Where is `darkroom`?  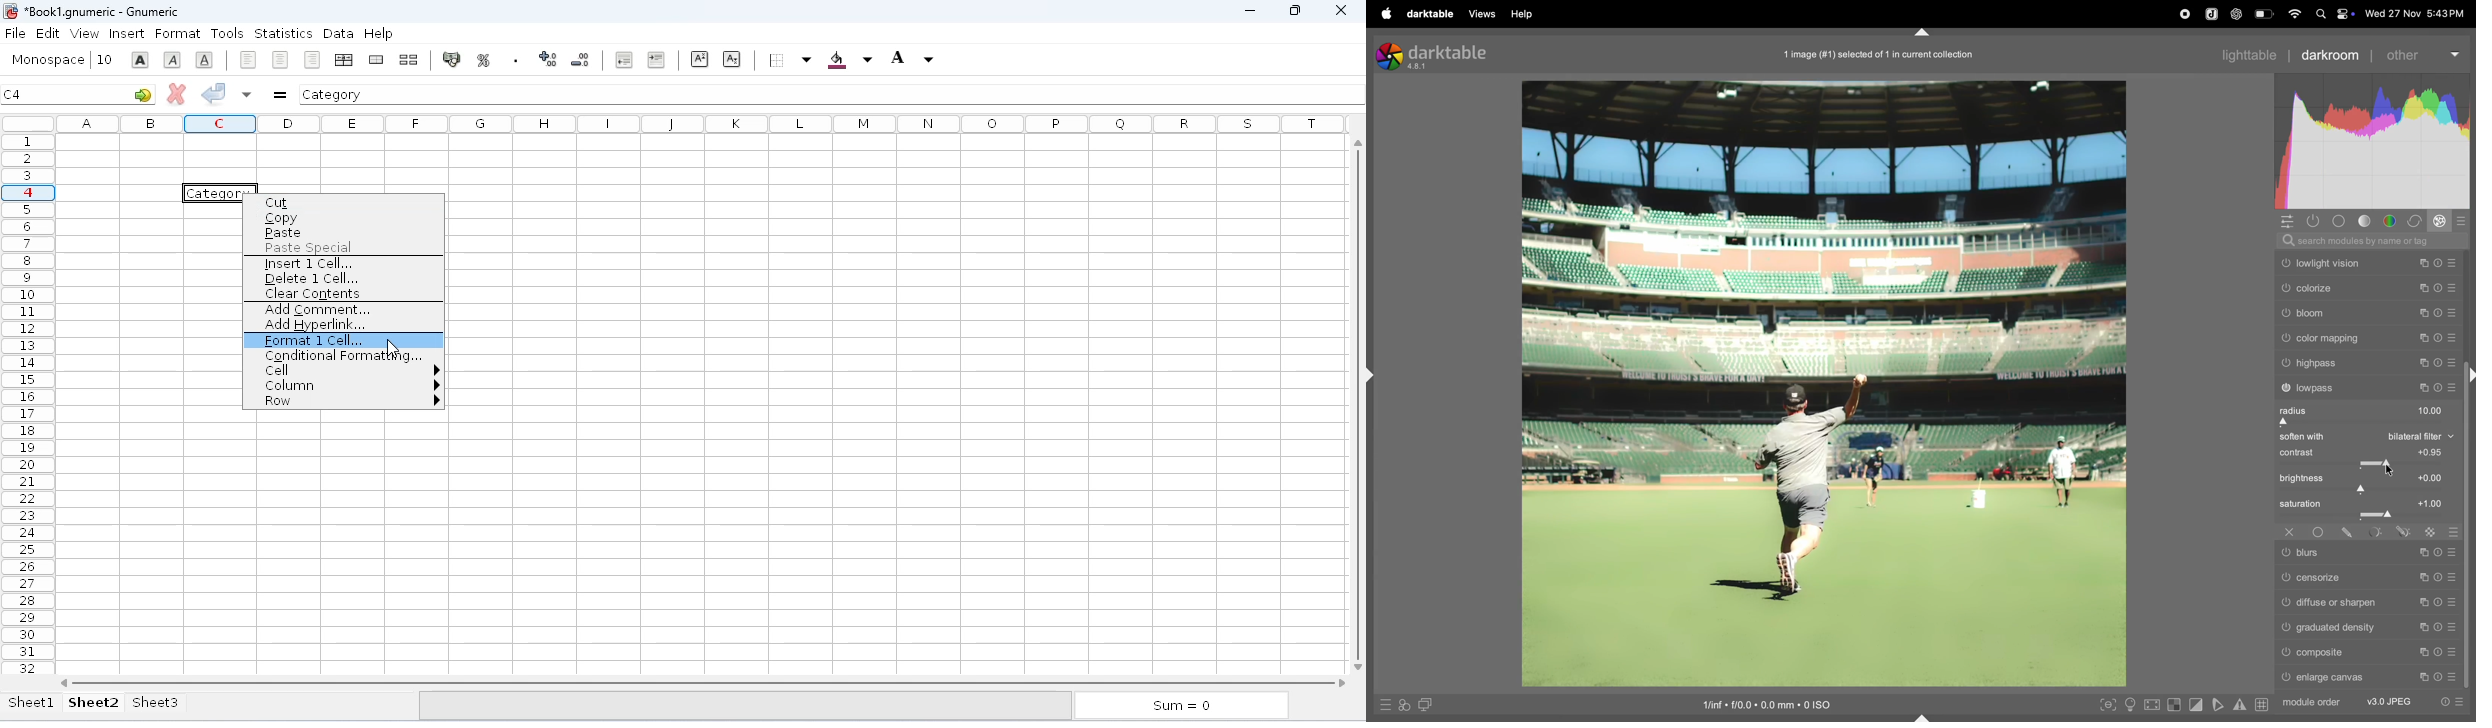 darkroom is located at coordinates (2329, 55).